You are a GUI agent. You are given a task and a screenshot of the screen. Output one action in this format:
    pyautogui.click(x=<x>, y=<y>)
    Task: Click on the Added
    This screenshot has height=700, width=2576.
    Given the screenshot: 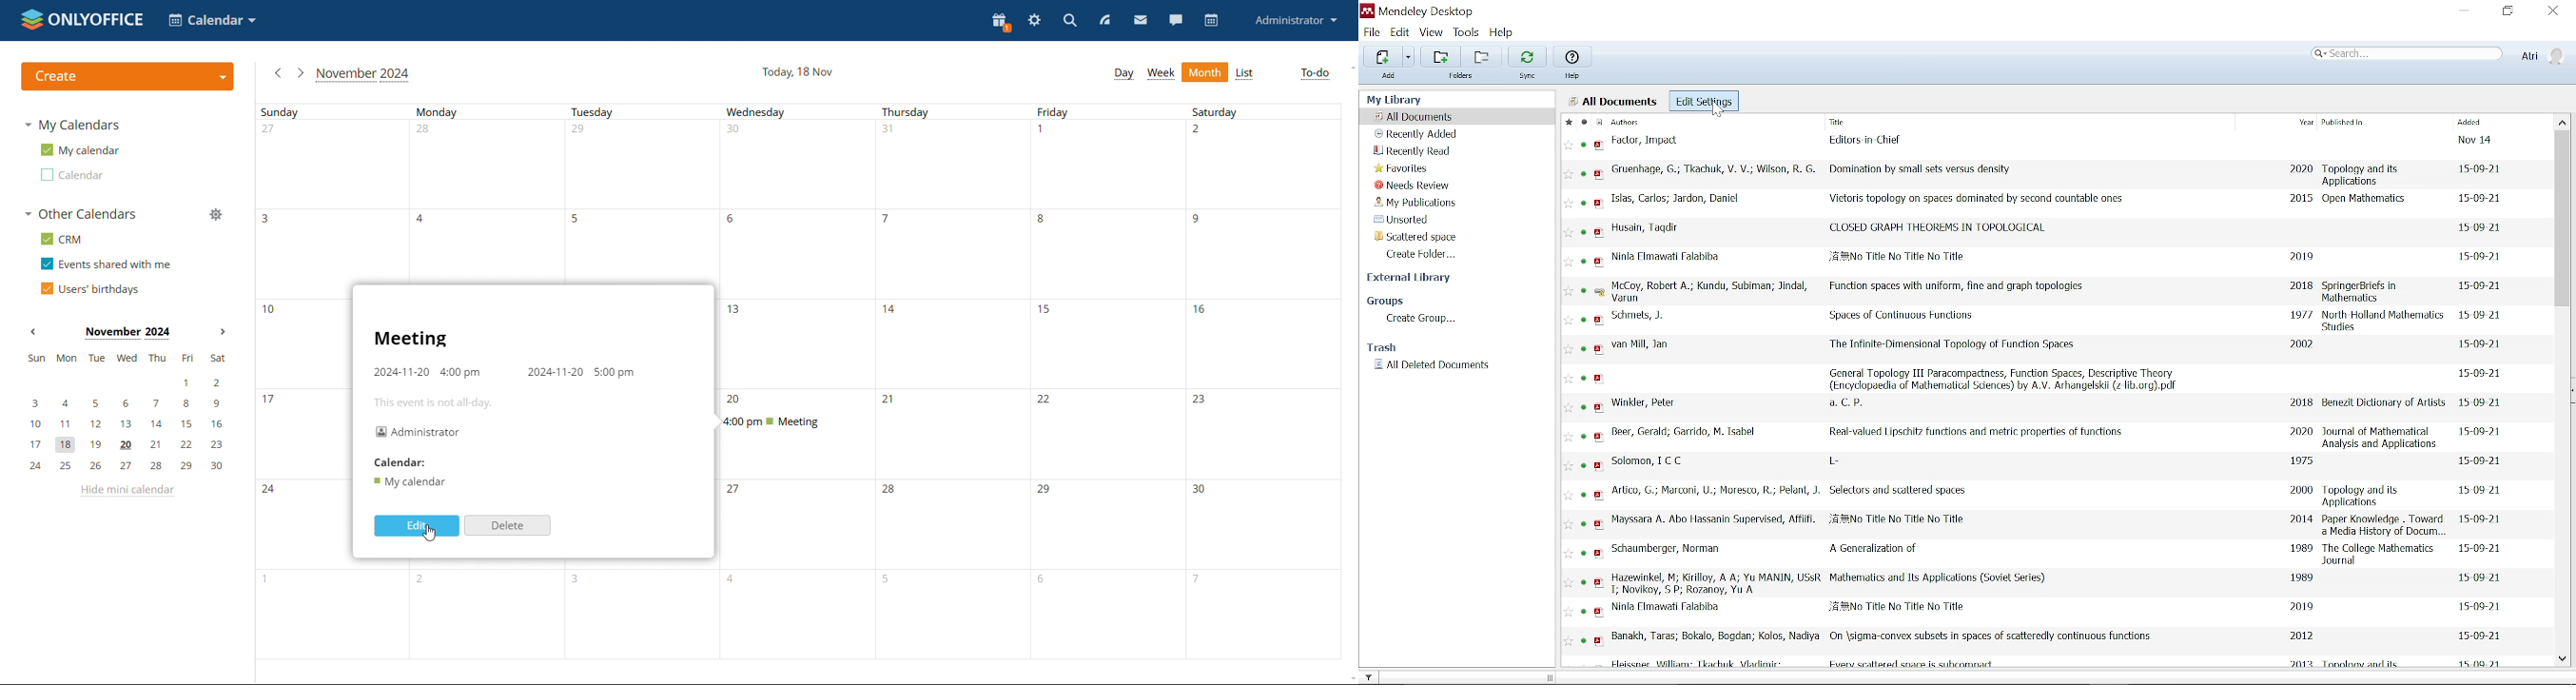 What is the action you would take?
    pyautogui.click(x=2472, y=122)
    